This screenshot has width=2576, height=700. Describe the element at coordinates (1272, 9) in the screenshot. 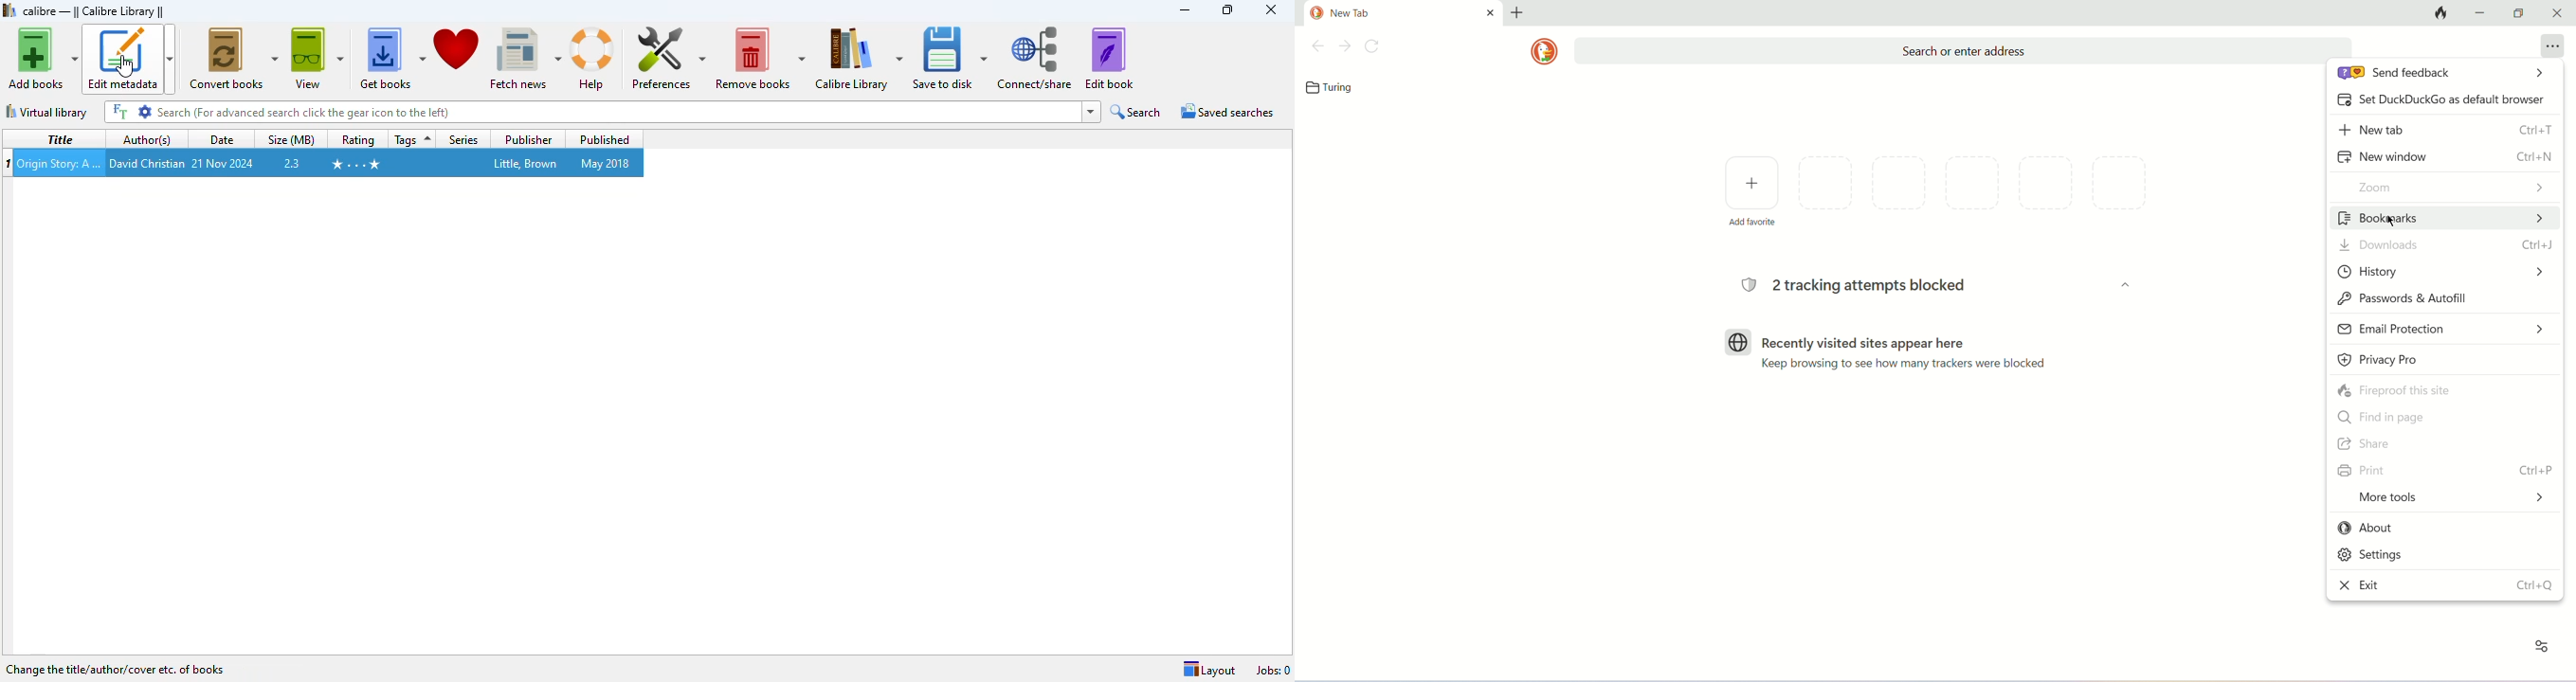

I see `close` at that location.